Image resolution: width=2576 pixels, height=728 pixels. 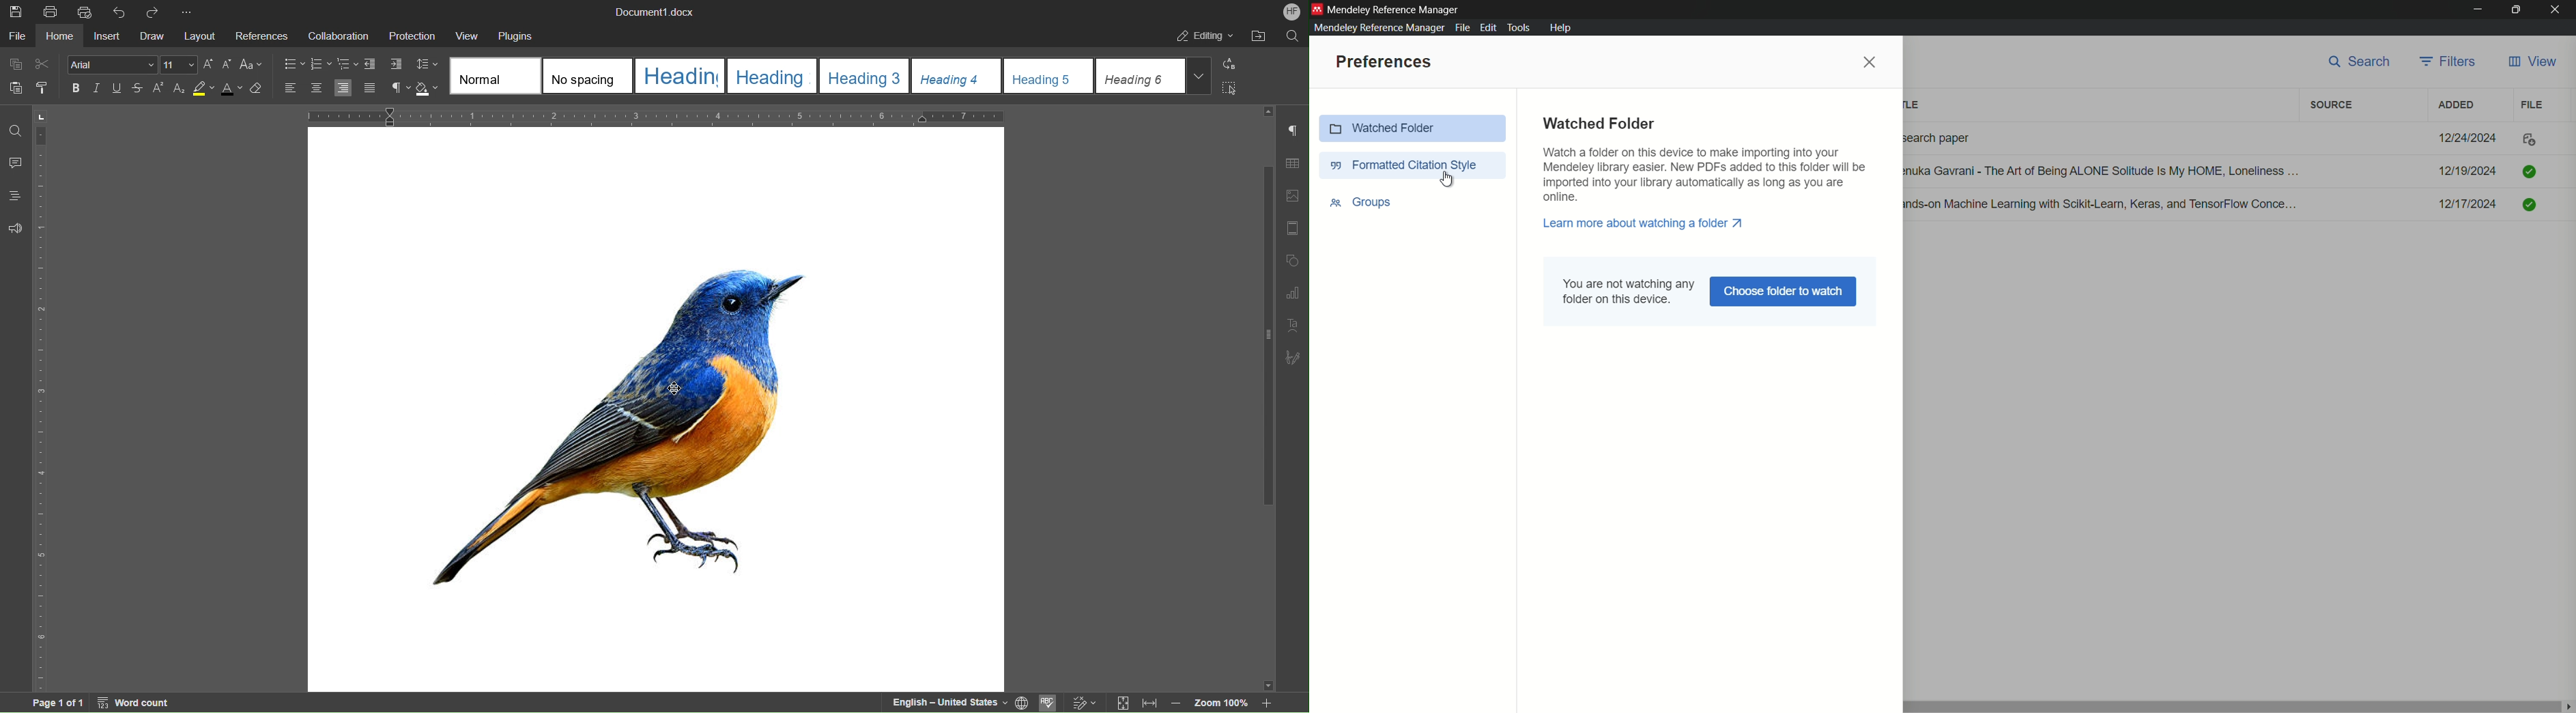 I want to click on Quick Print, so click(x=84, y=11).